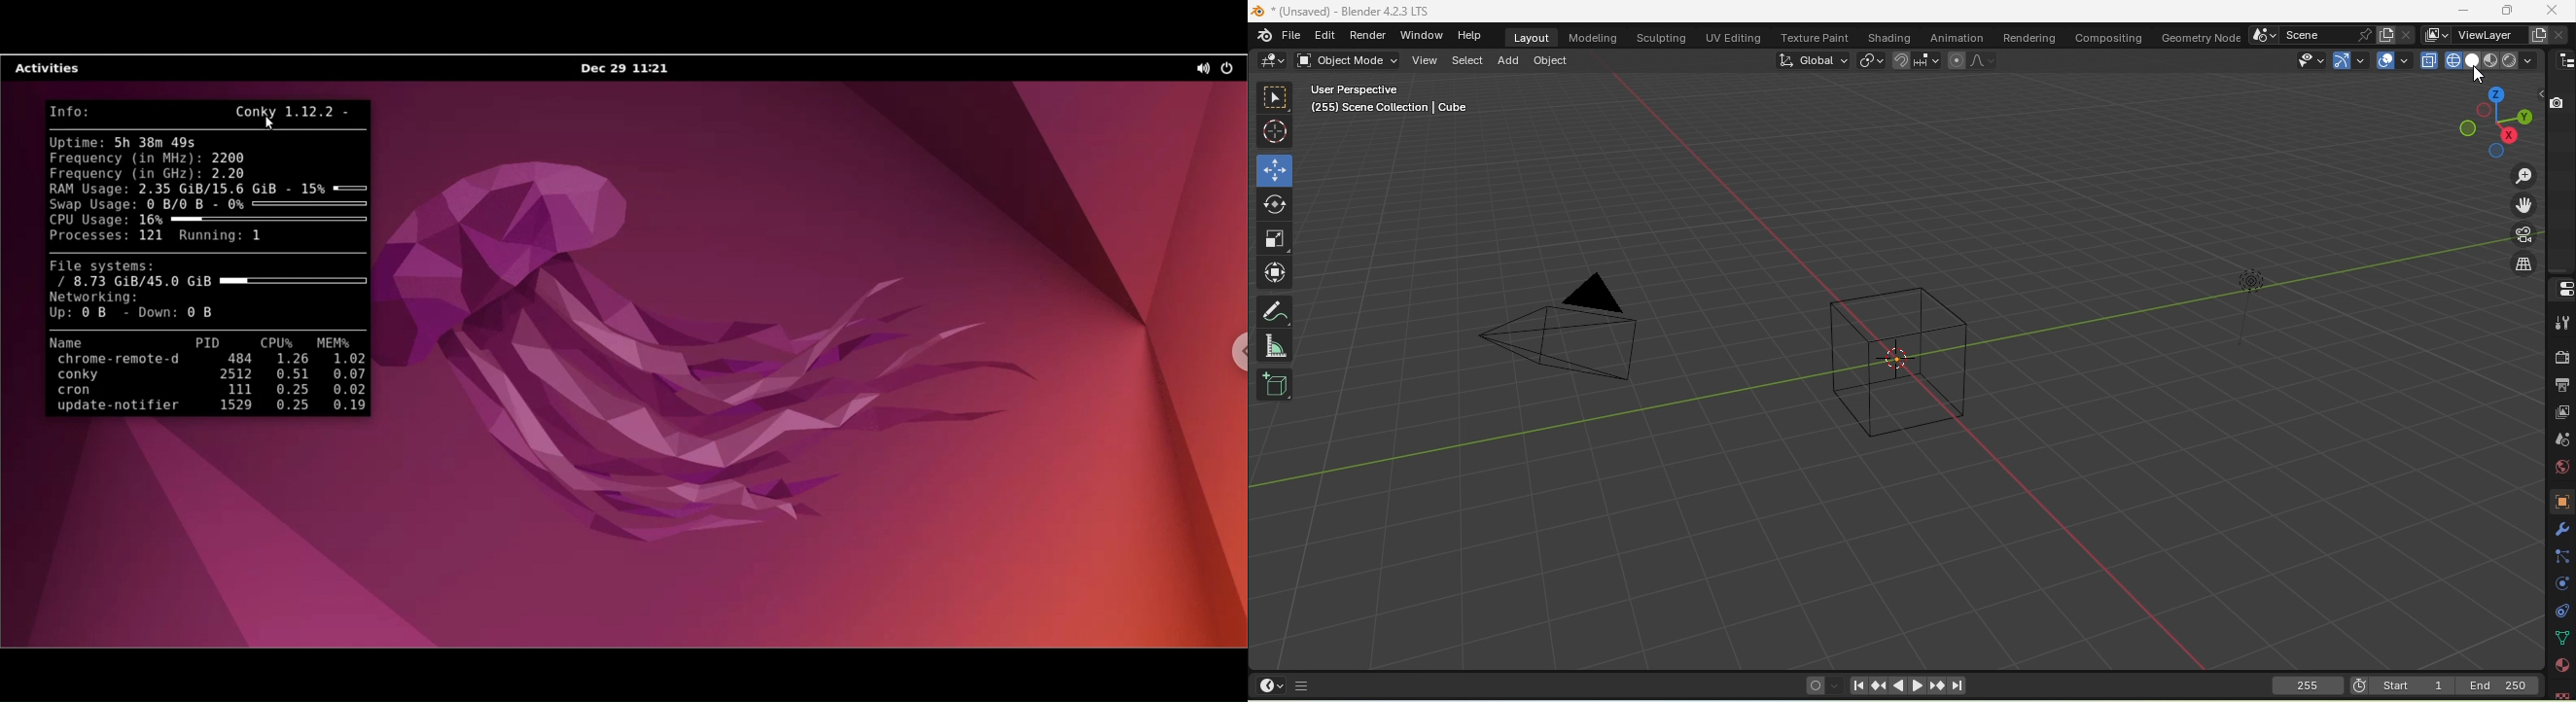 The image size is (2576, 728). Describe the element at coordinates (1815, 35) in the screenshot. I see `Texture paint` at that location.